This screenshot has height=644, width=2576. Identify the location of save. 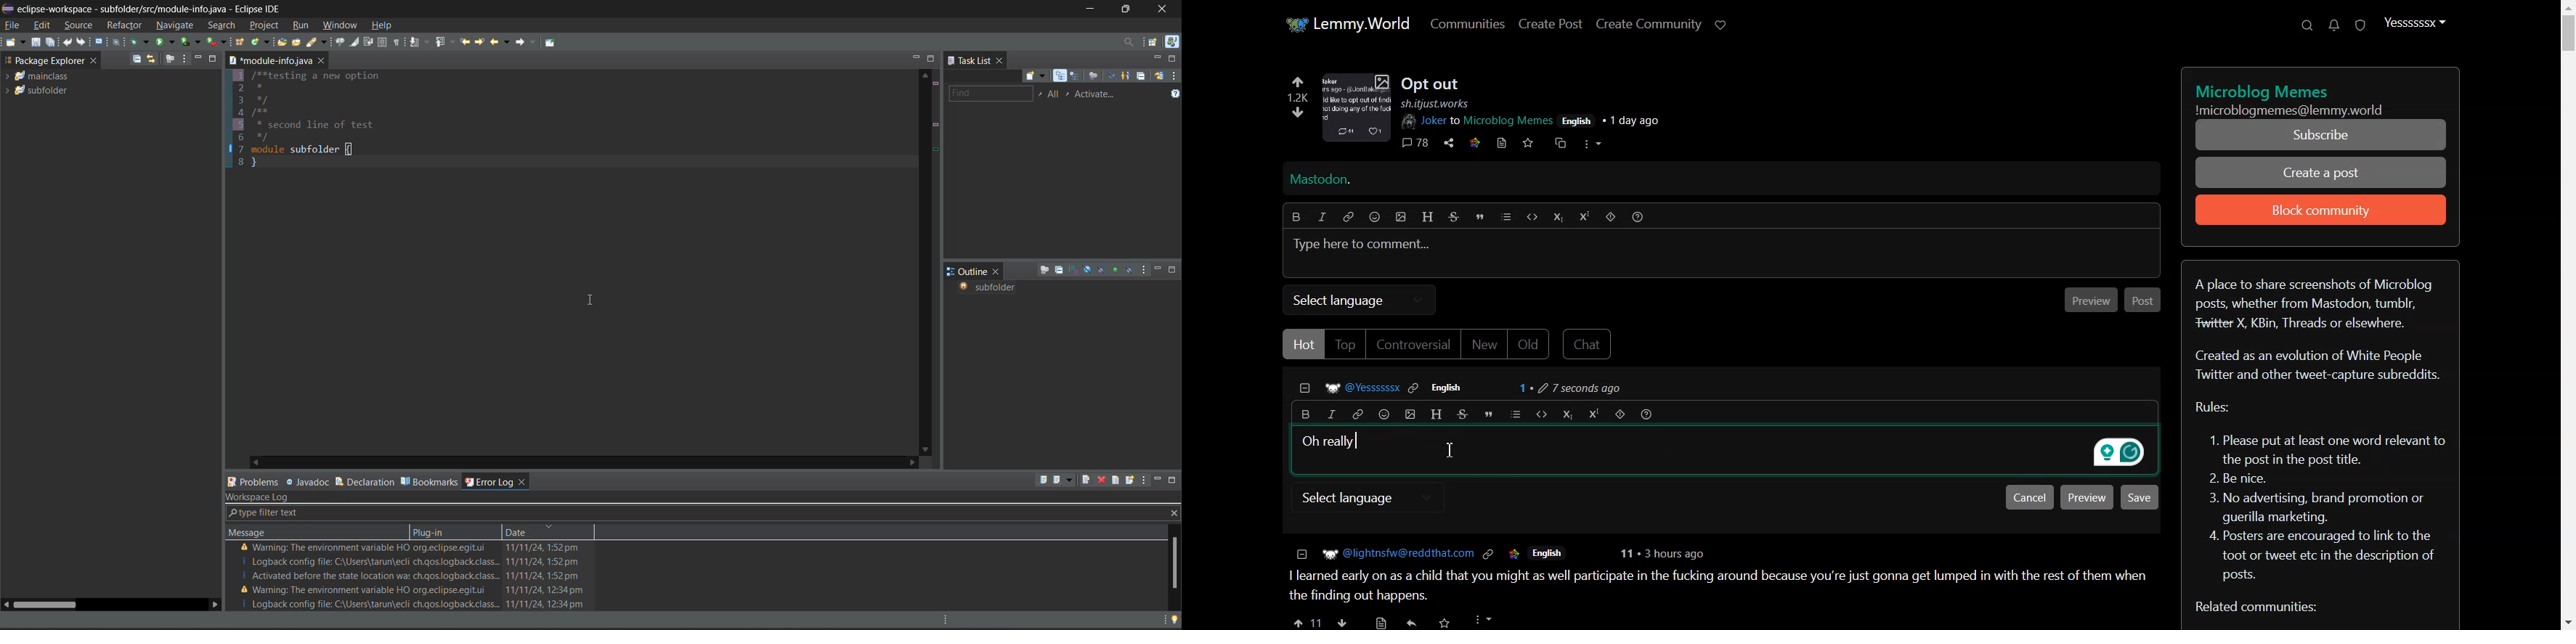
(1382, 619).